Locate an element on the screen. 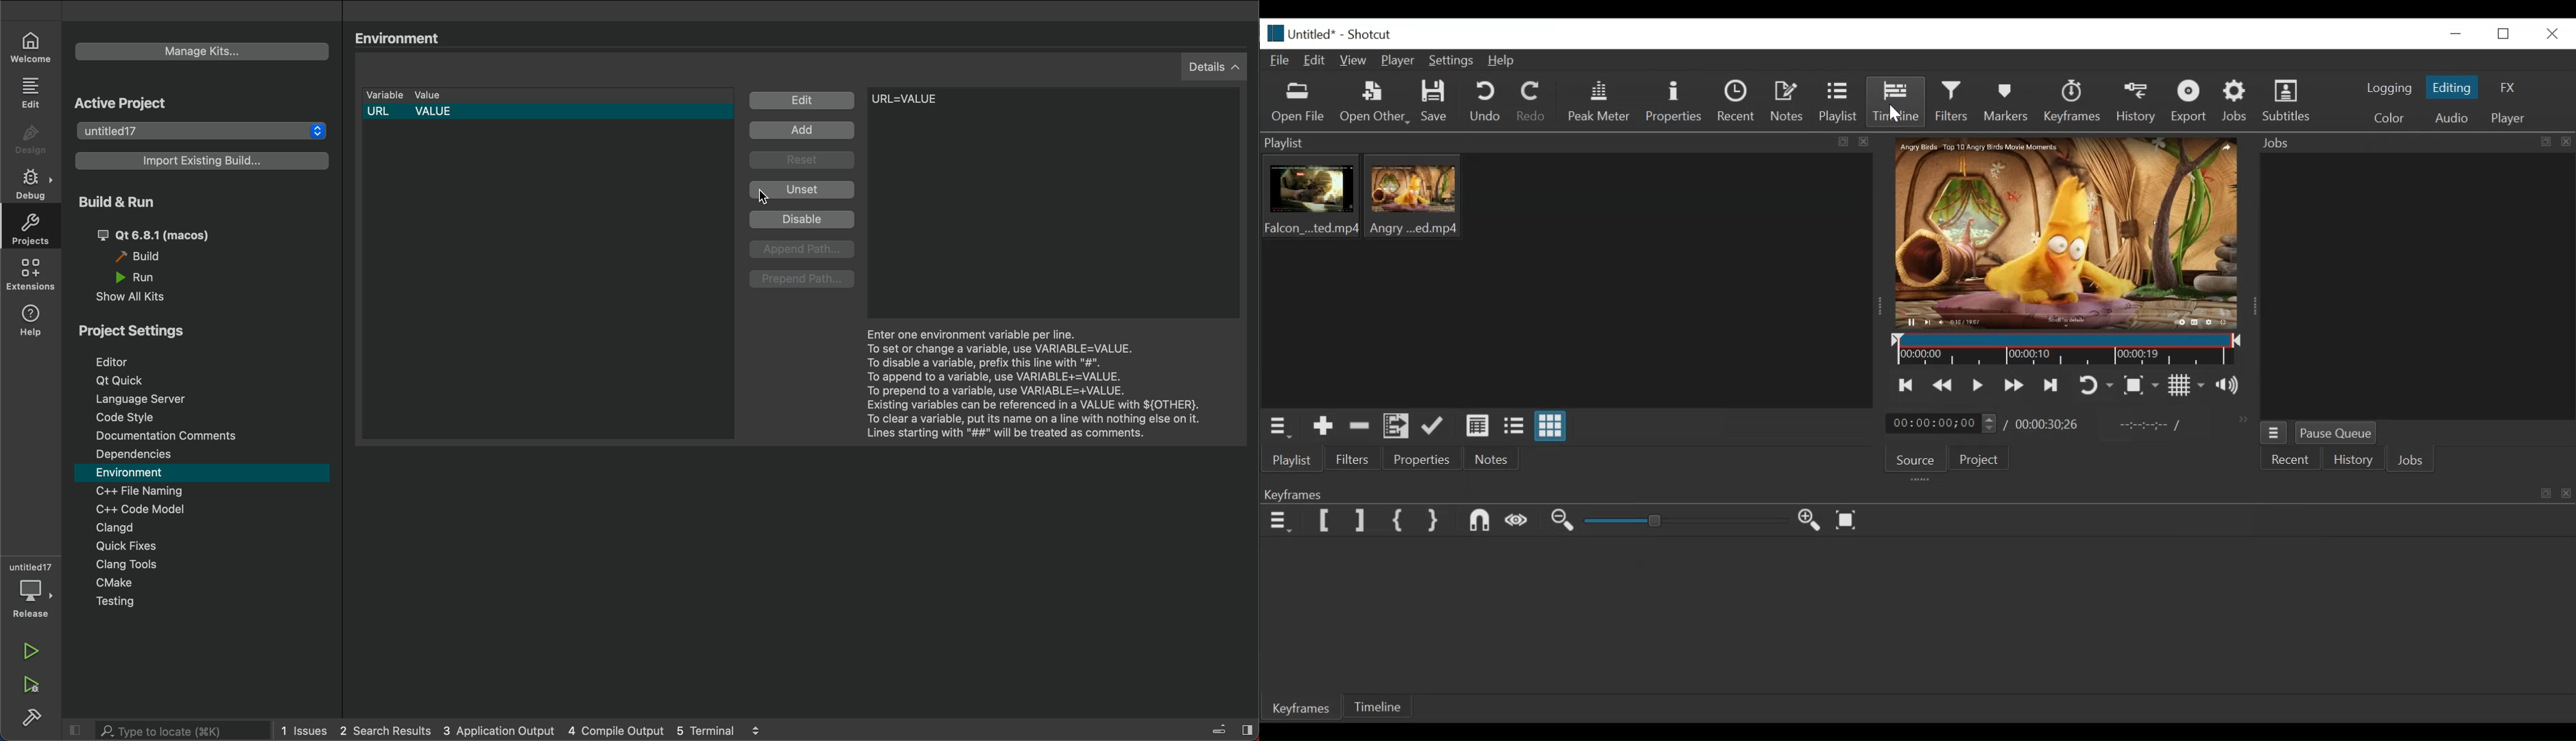 The width and height of the screenshot is (2576, 756). View is located at coordinates (1355, 60).